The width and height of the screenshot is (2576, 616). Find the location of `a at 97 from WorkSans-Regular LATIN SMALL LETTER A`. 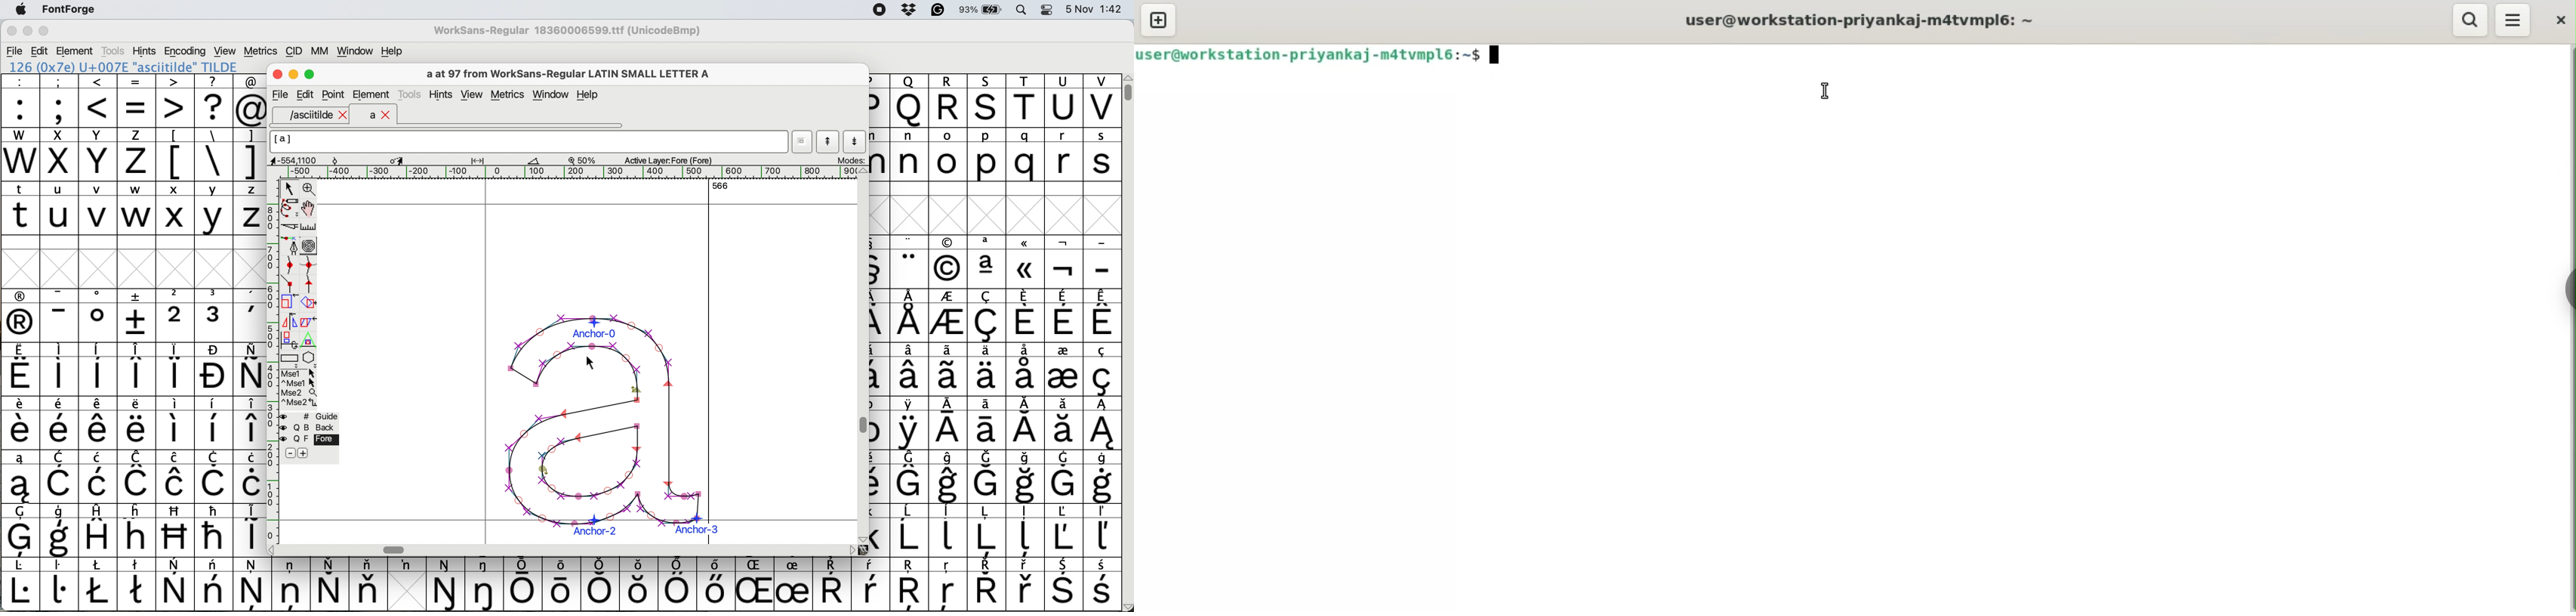

a at 97 from WorkSans-Regular LATIN SMALL LETTER A is located at coordinates (577, 73).